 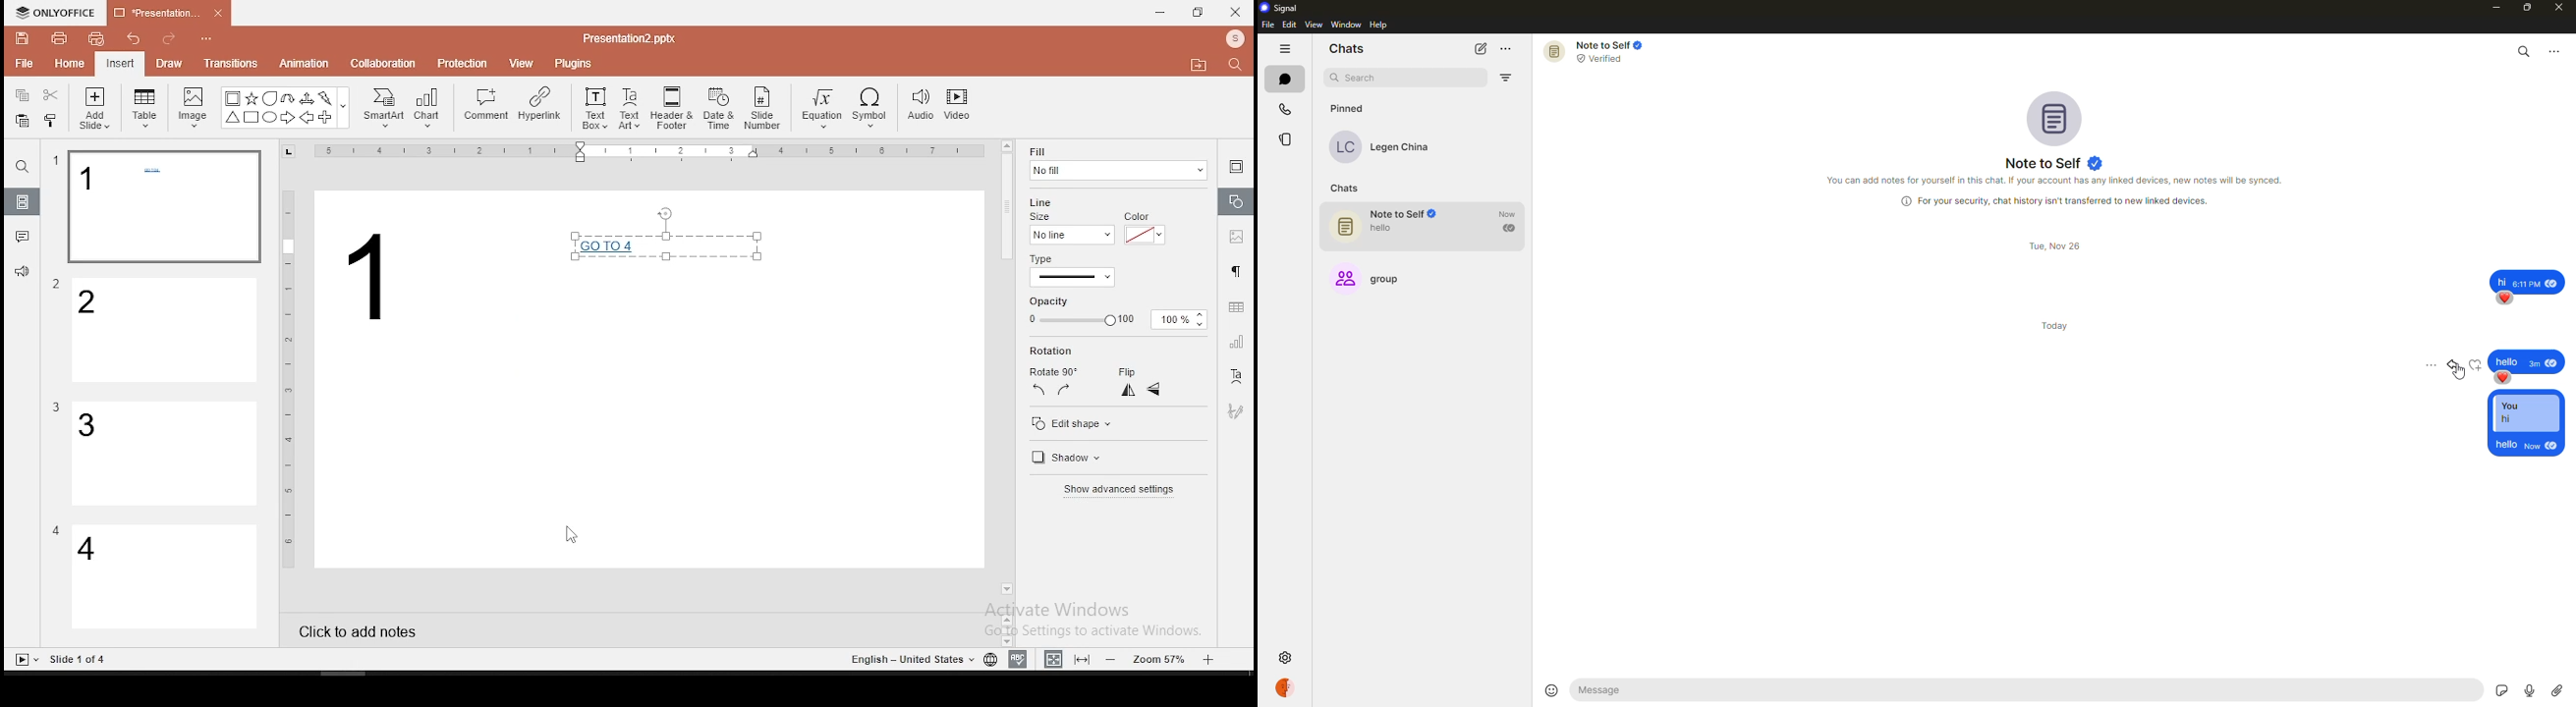 What do you see at coordinates (1162, 658) in the screenshot?
I see `zoom level` at bounding box center [1162, 658].